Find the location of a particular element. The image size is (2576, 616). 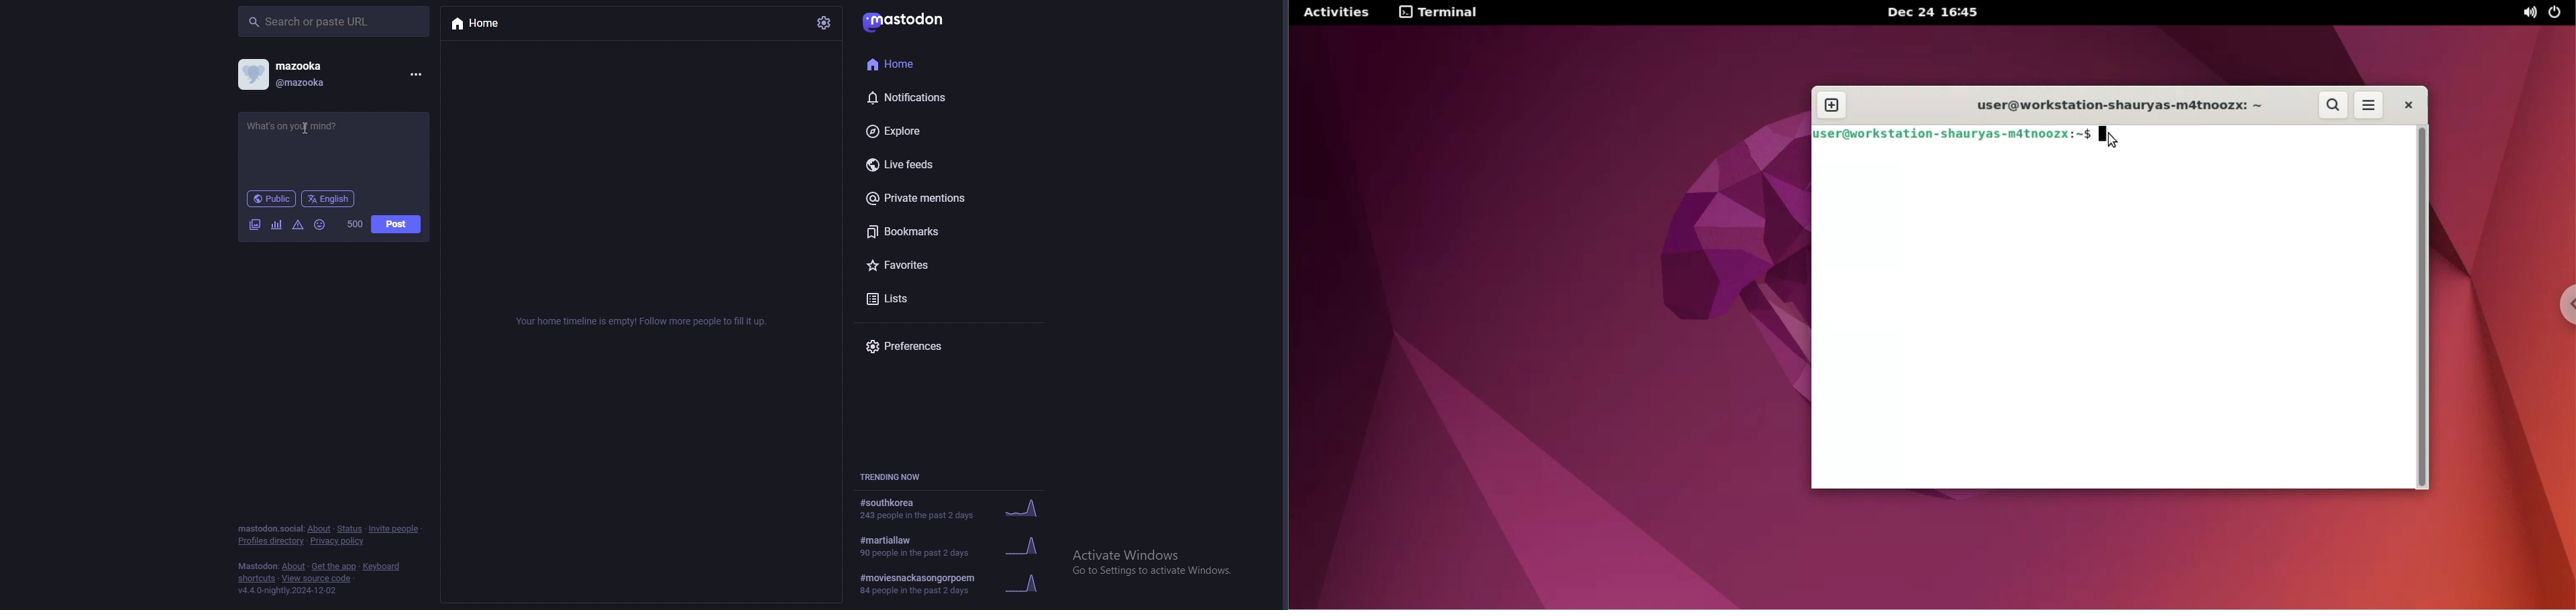

bookmarks is located at coordinates (926, 231).